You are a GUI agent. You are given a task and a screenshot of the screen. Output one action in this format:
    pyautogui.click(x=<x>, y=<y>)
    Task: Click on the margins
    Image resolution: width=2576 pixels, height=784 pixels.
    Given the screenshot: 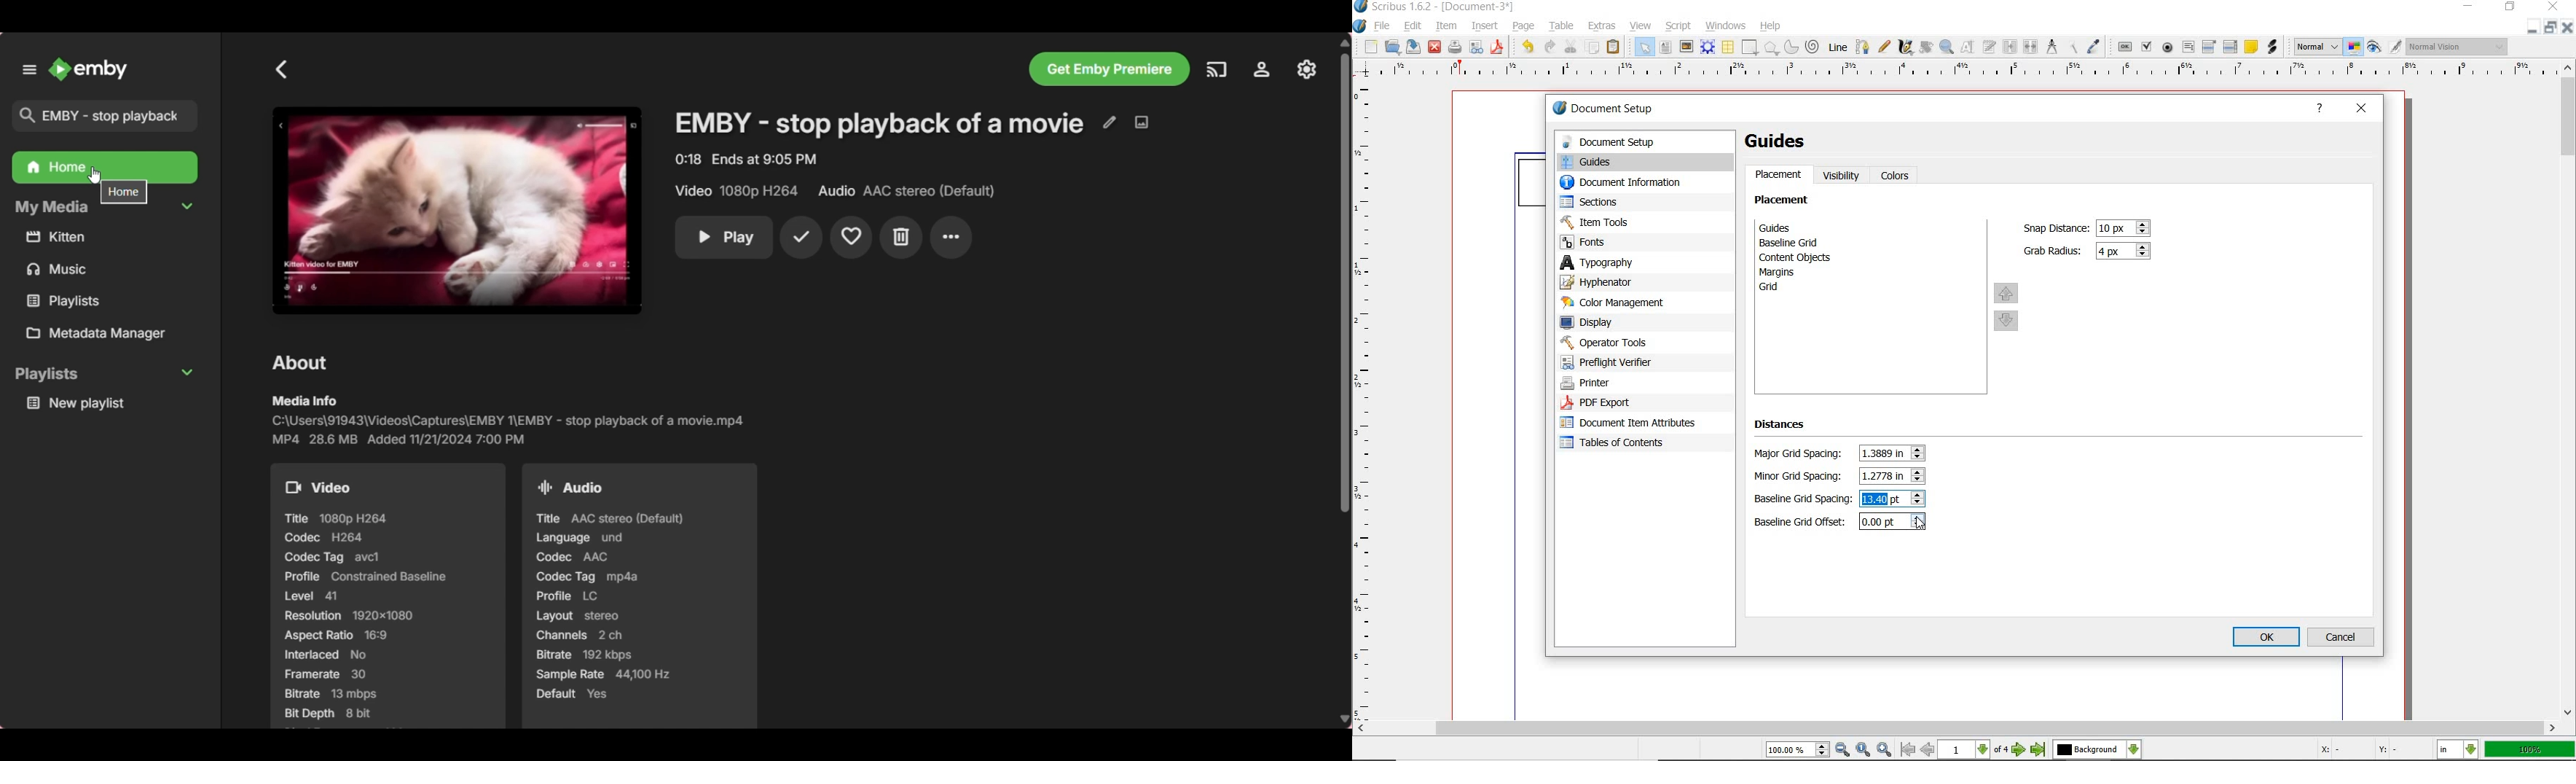 What is the action you would take?
    pyautogui.click(x=1785, y=272)
    